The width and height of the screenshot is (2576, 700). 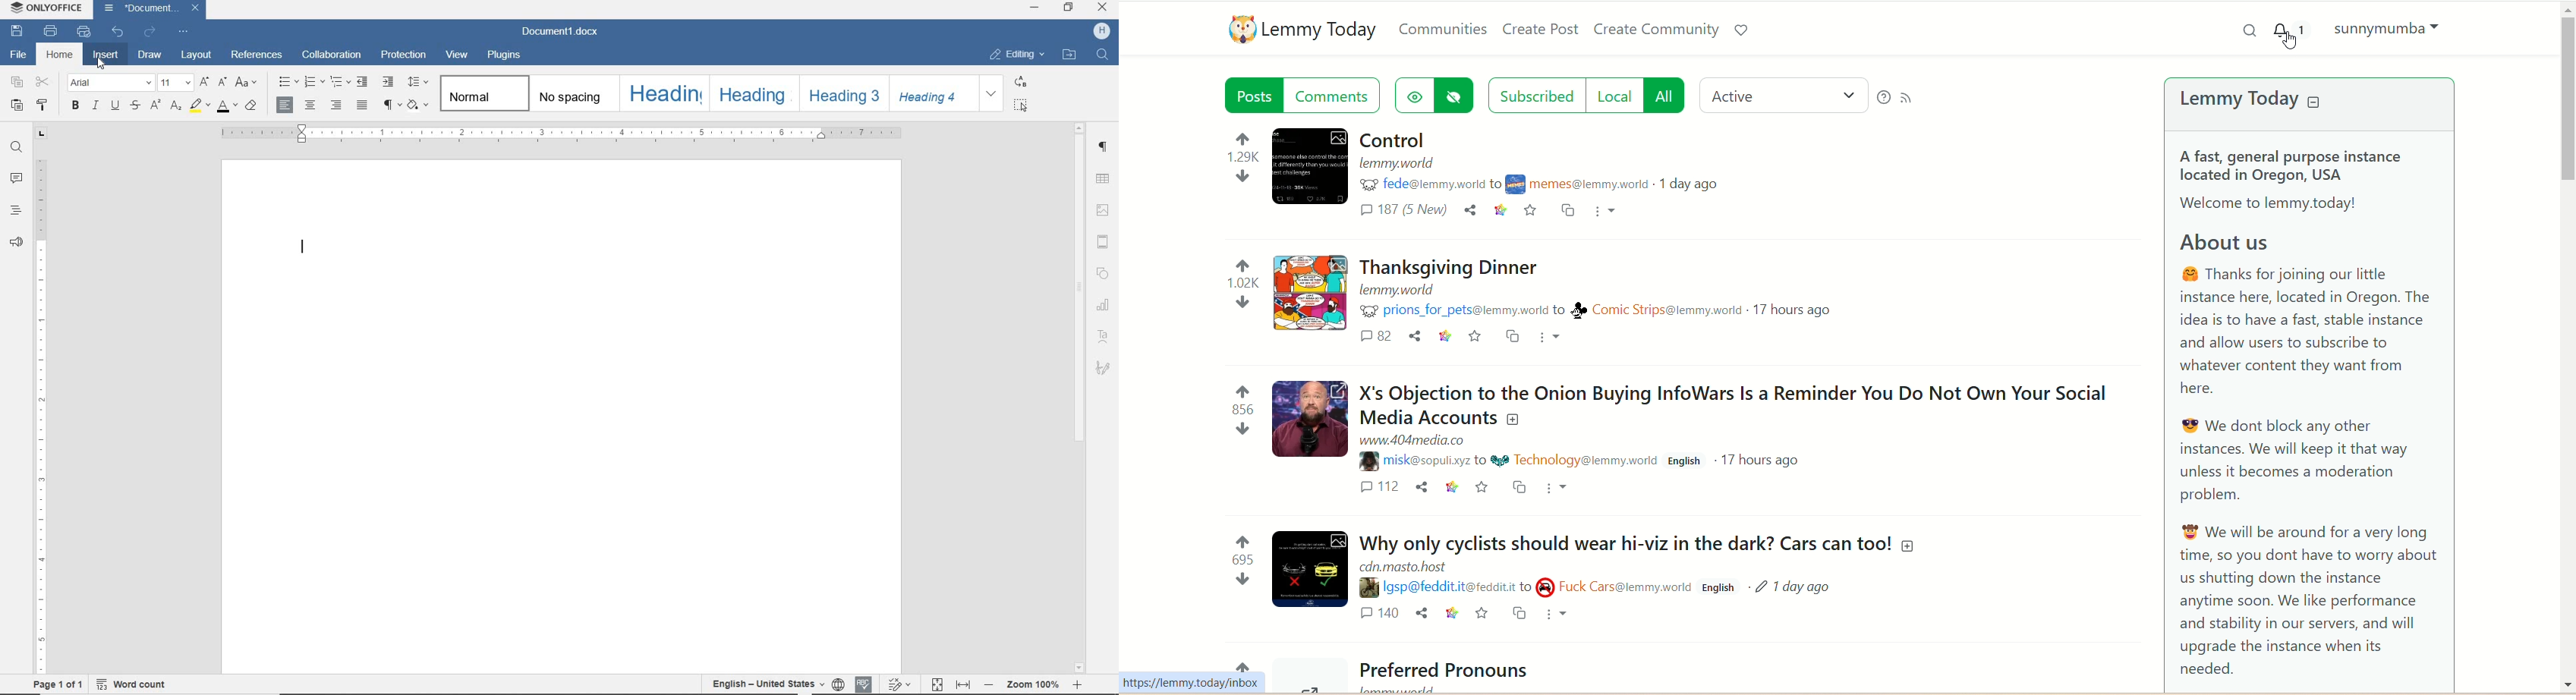 I want to click on posts, so click(x=1254, y=96).